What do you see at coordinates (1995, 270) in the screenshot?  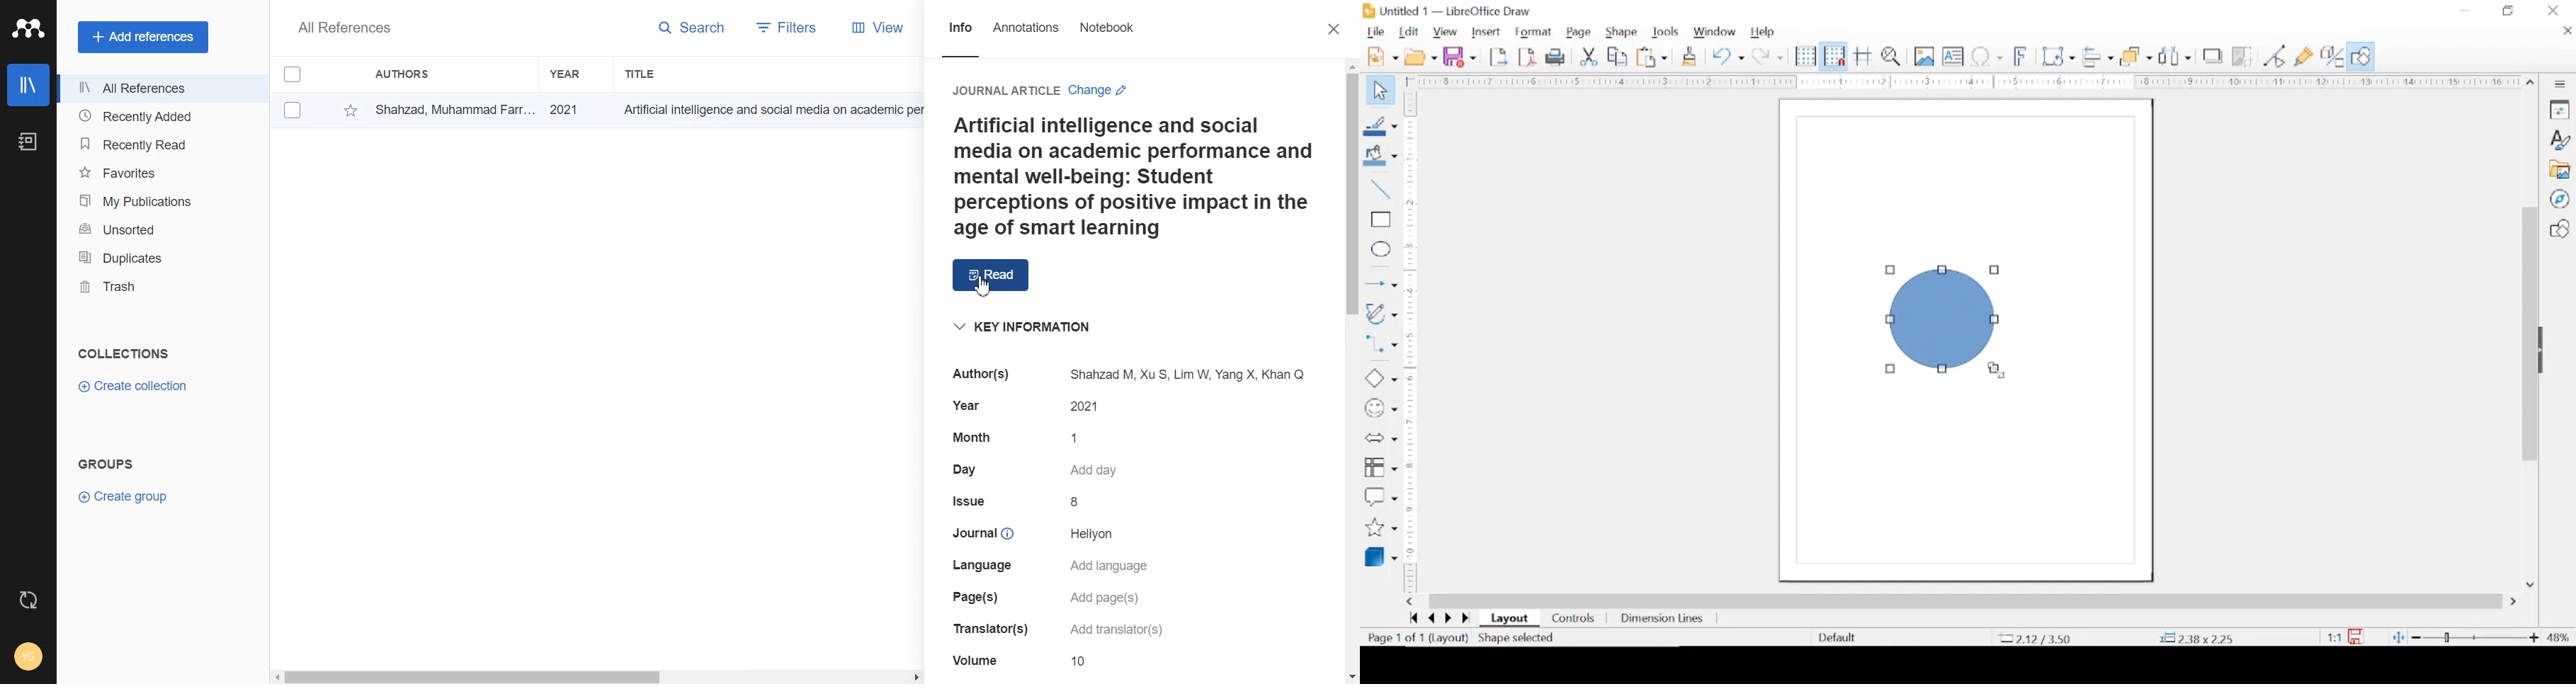 I see `resize handle` at bounding box center [1995, 270].